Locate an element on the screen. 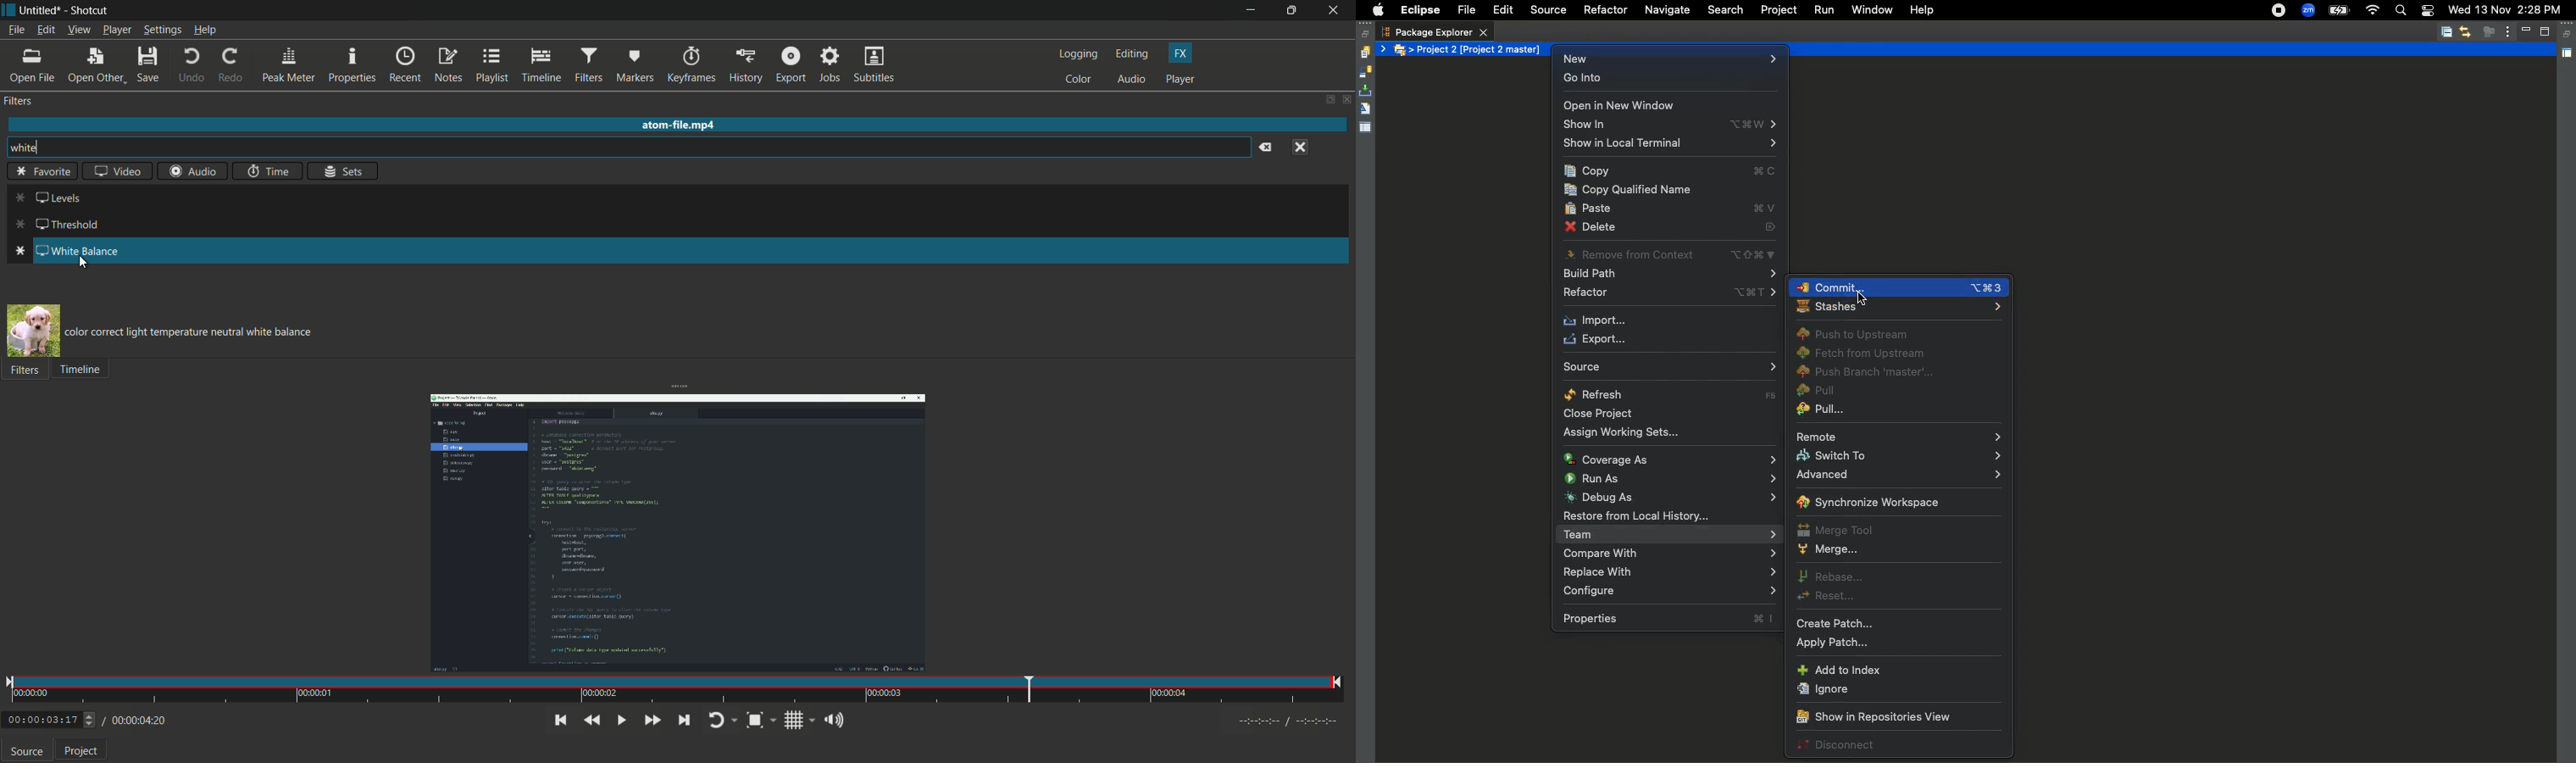 This screenshot has width=2576, height=784. Recording is located at coordinates (2279, 10).